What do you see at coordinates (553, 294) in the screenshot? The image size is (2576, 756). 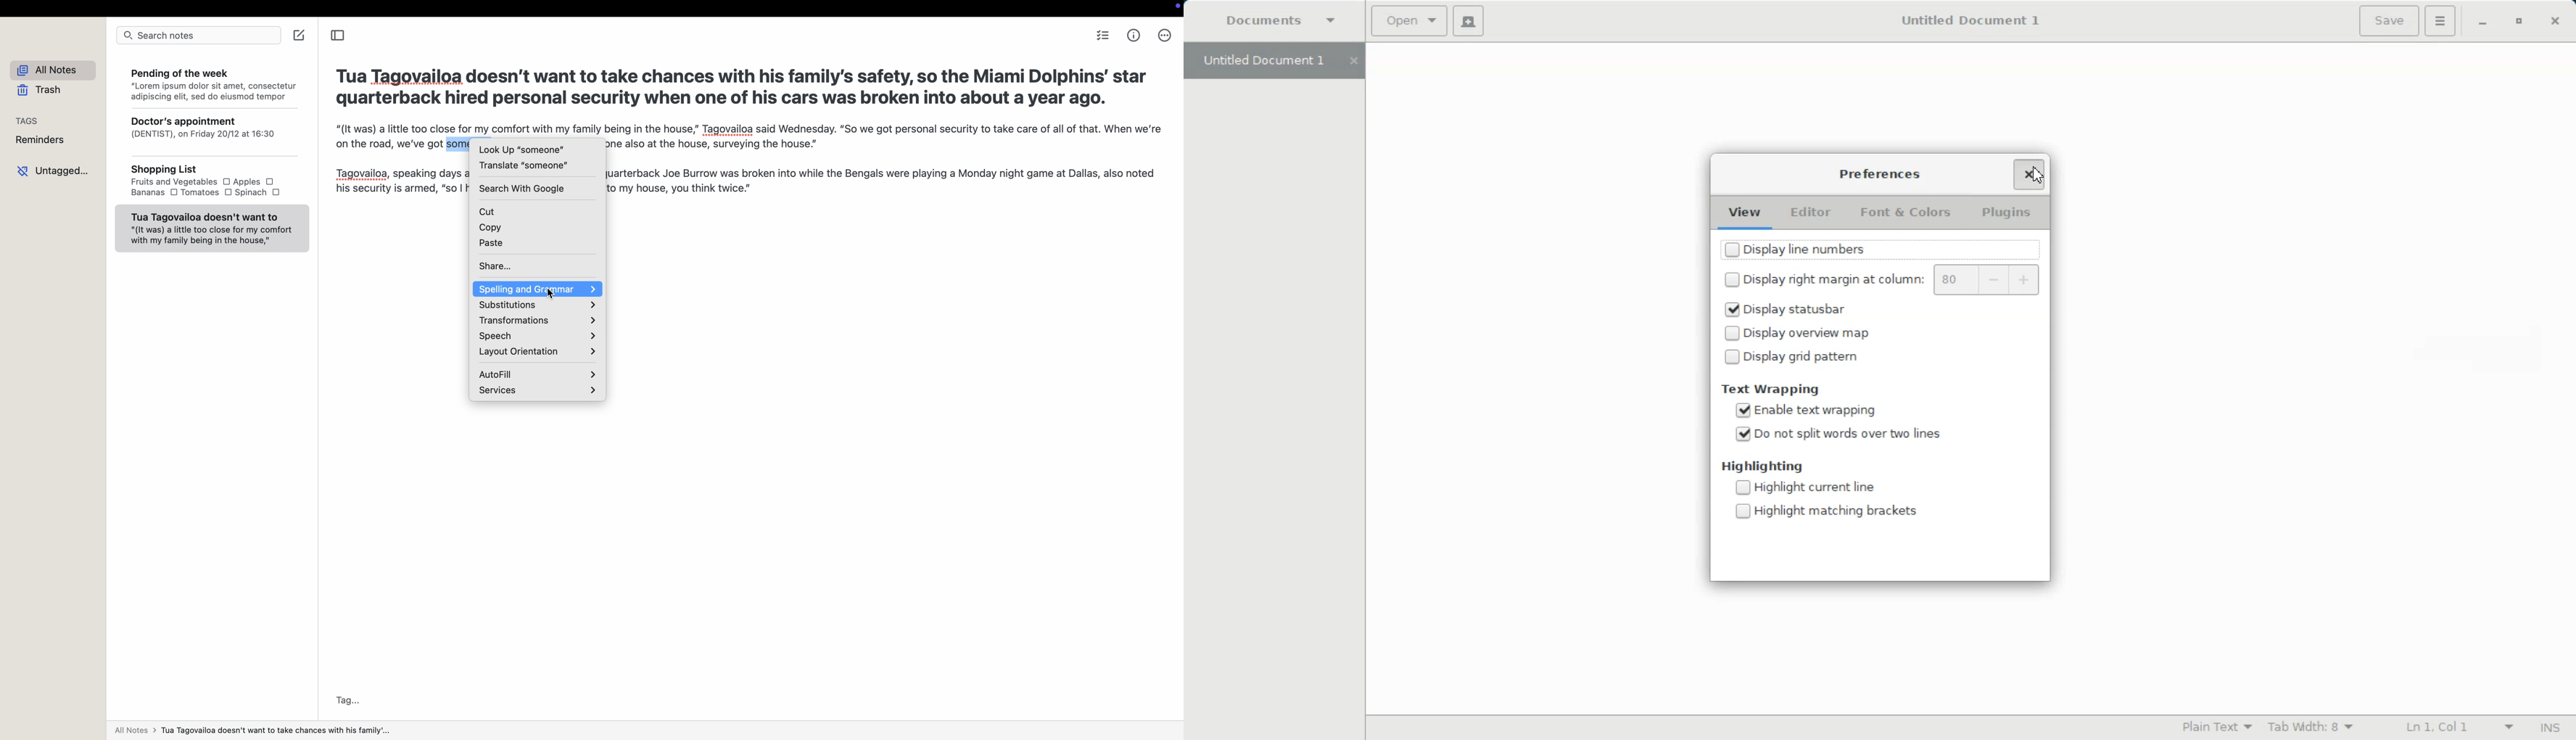 I see `cursor` at bounding box center [553, 294].